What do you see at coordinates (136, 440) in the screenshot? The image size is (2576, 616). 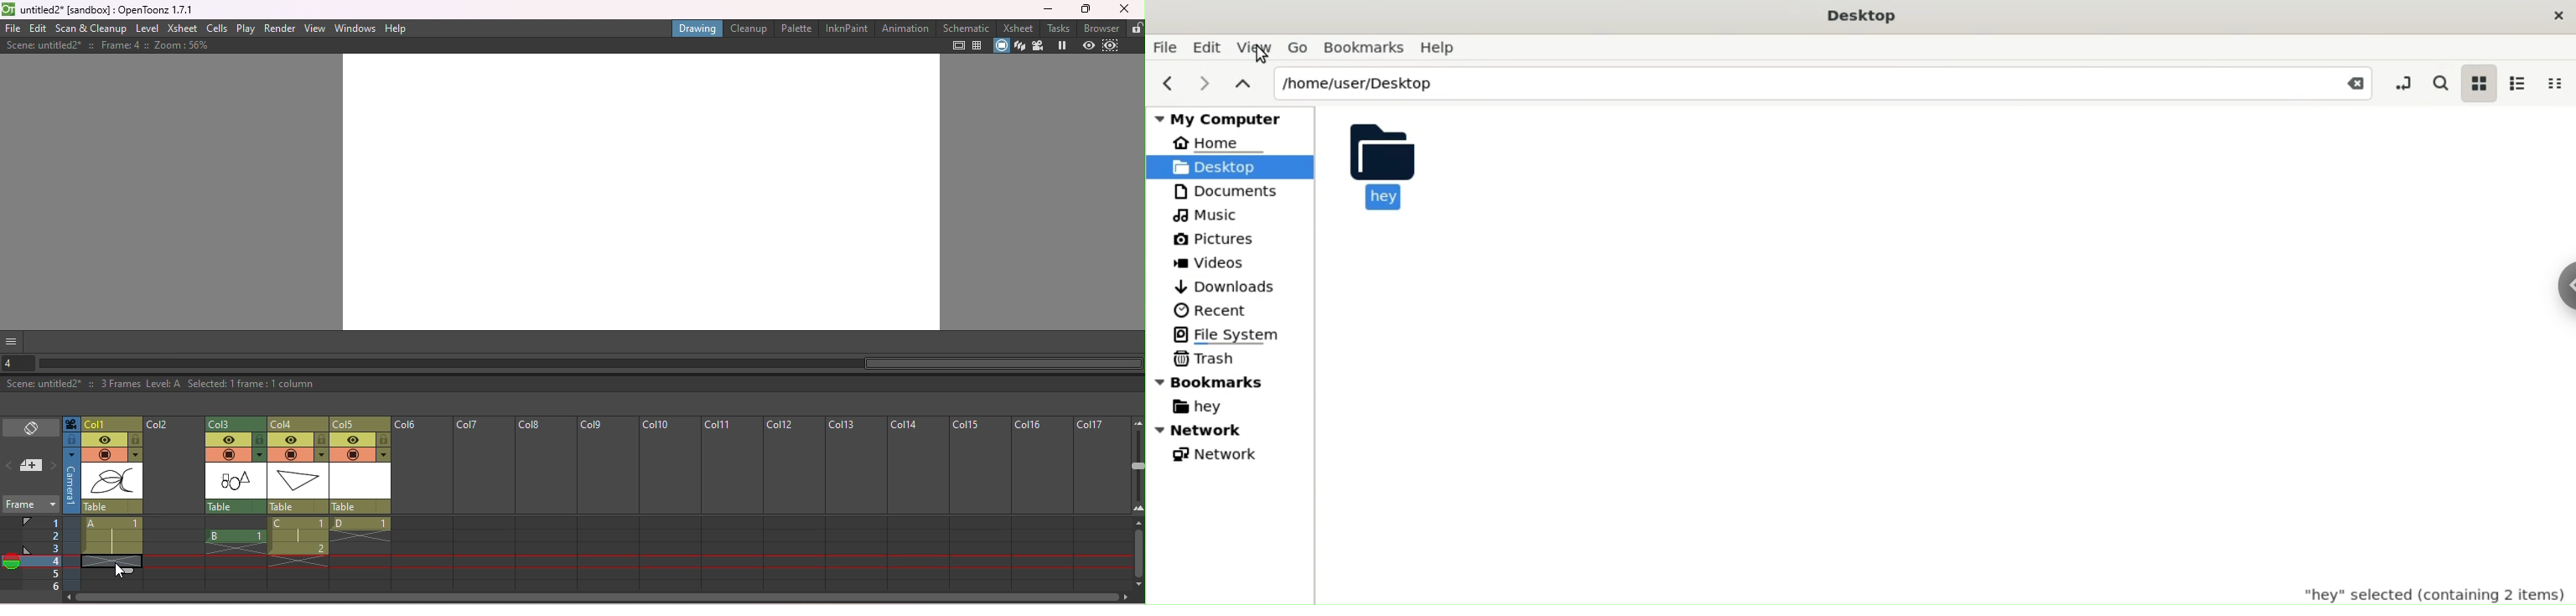 I see `lock toggle` at bounding box center [136, 440].